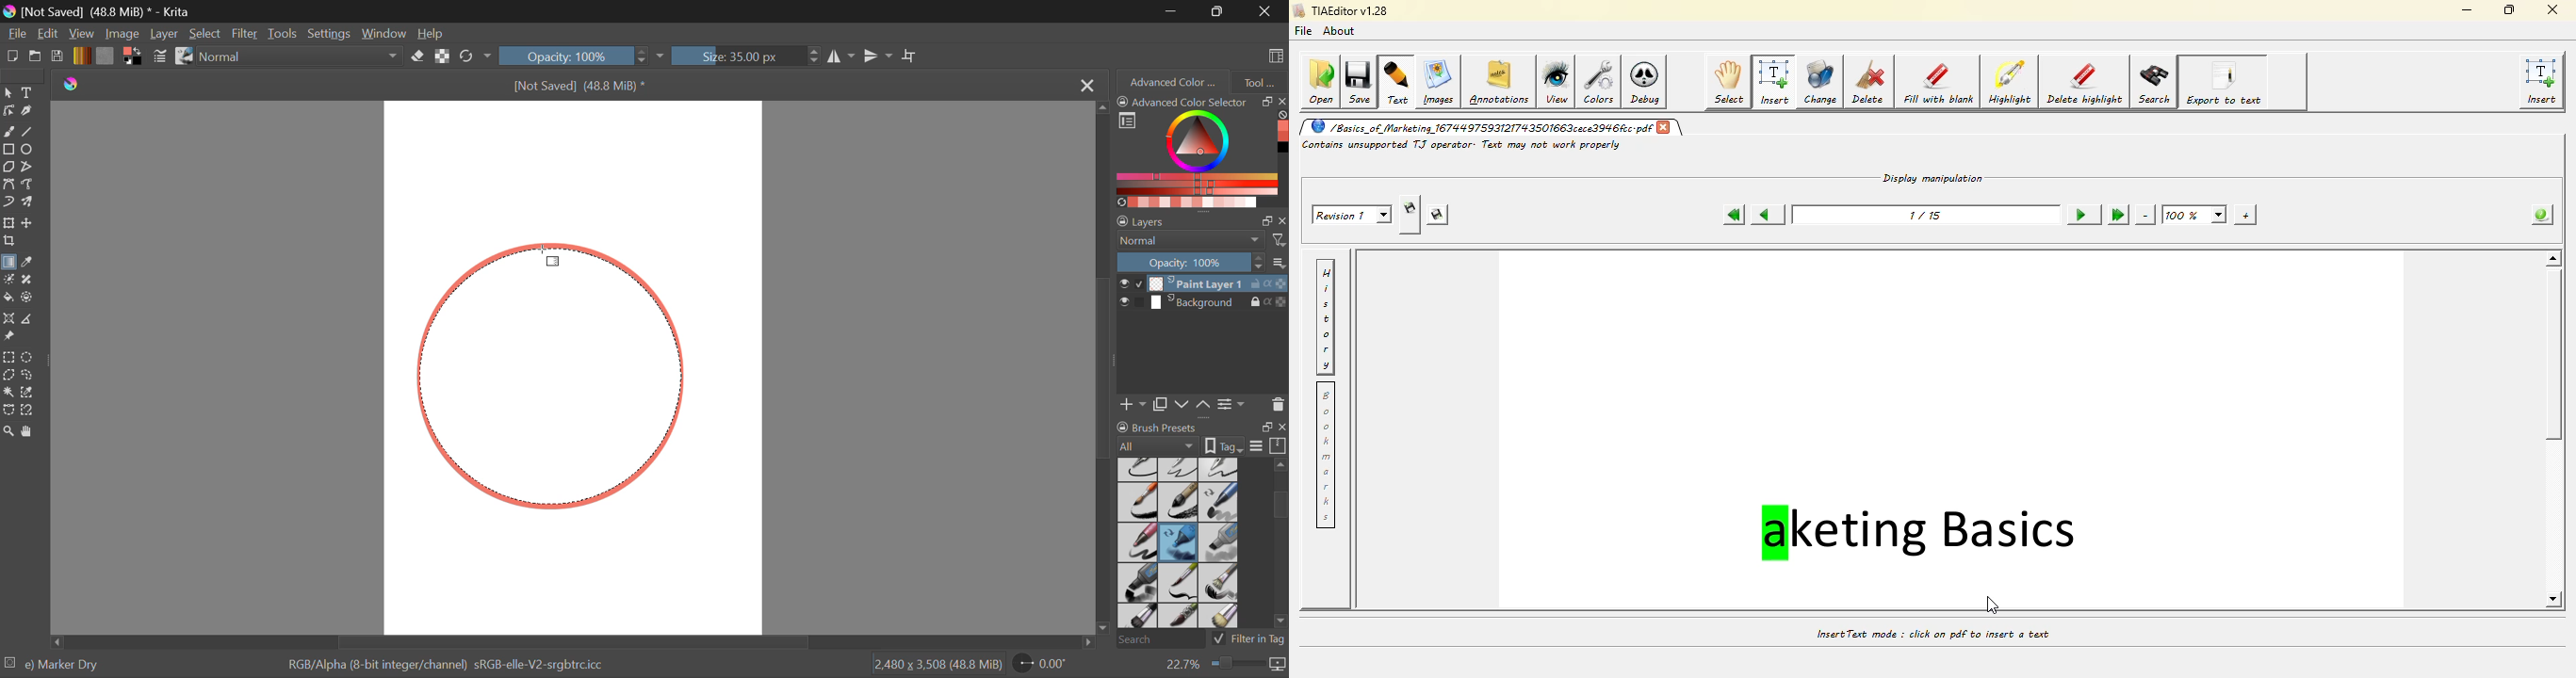 The image size is (2576, 700). Describe the element at coordinates (8, 295) in the screenshot. I see `Fill` at that location.